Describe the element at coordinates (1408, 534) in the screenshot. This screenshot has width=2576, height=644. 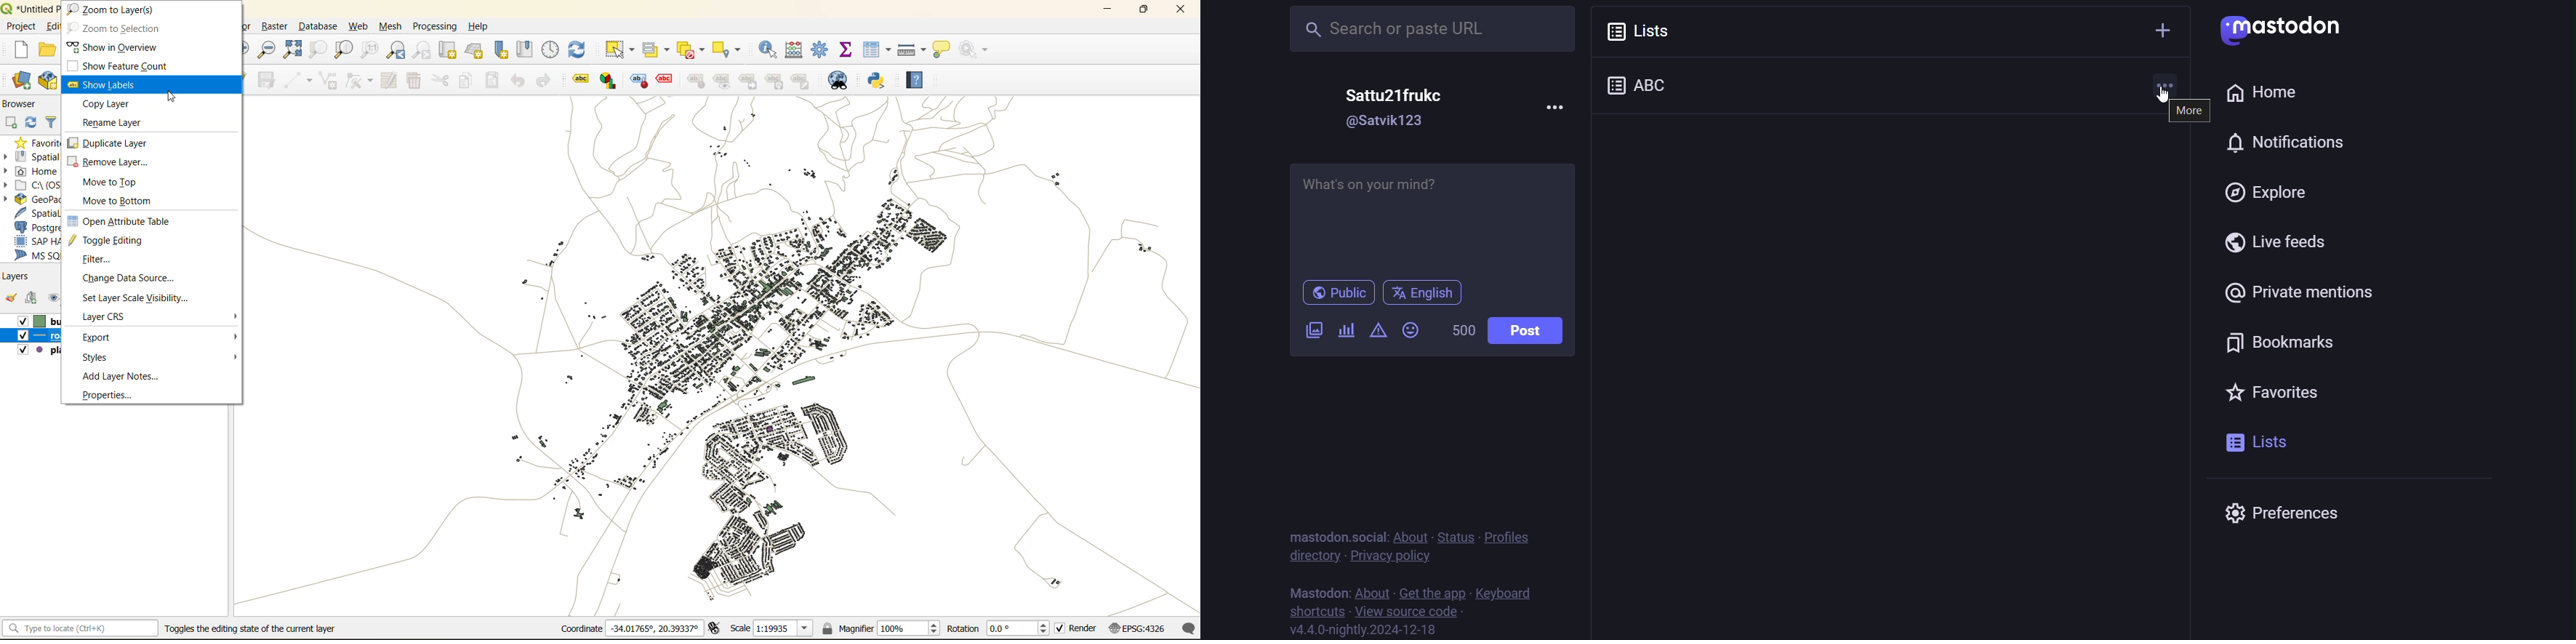
I see `about` at that location.